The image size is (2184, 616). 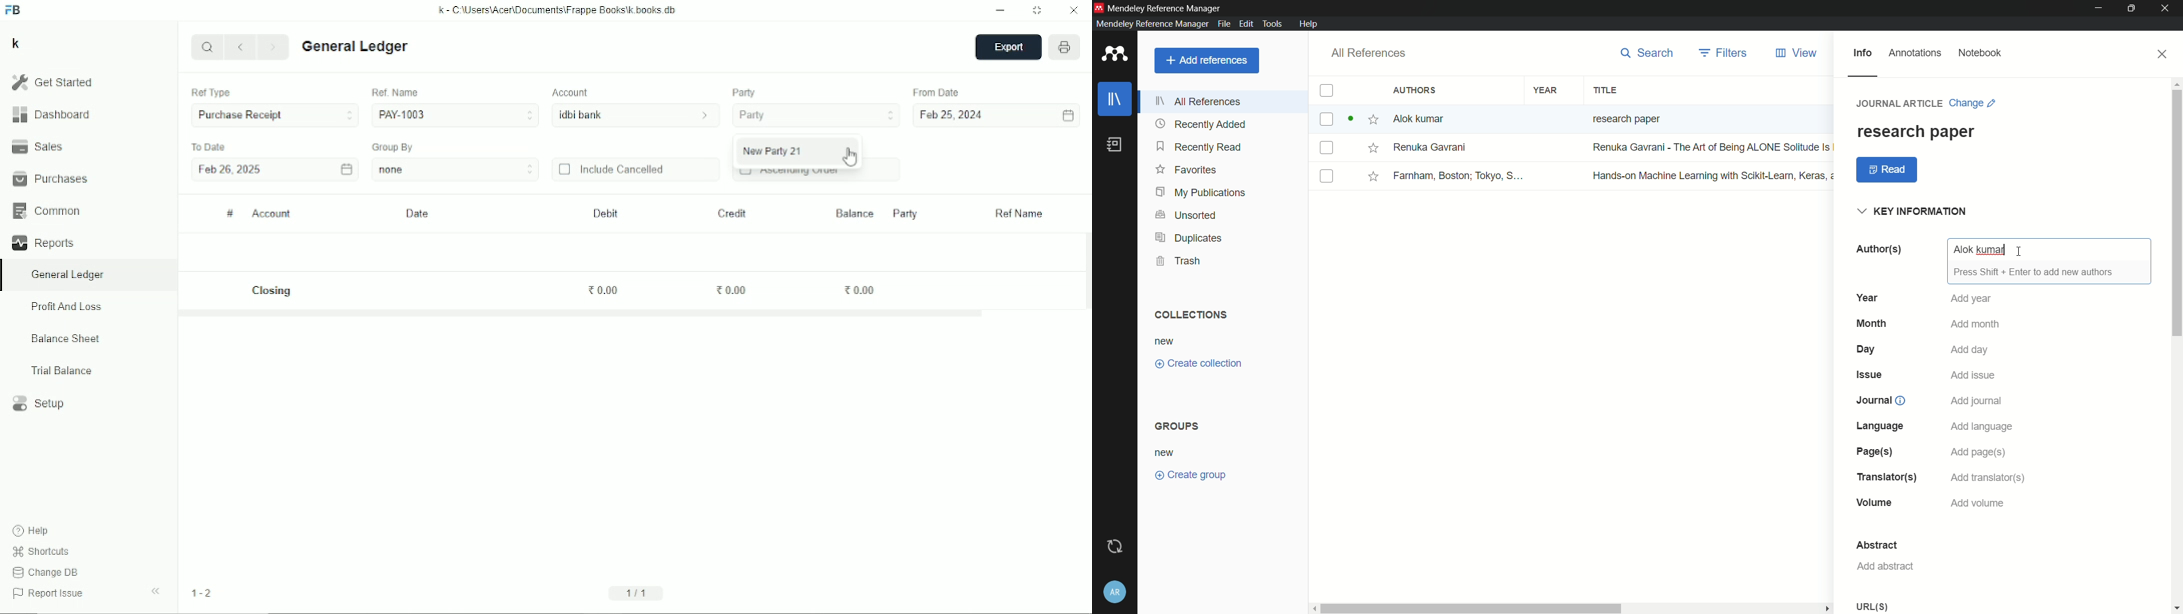 I want to click on Calendar, so click(x=346, y=168).